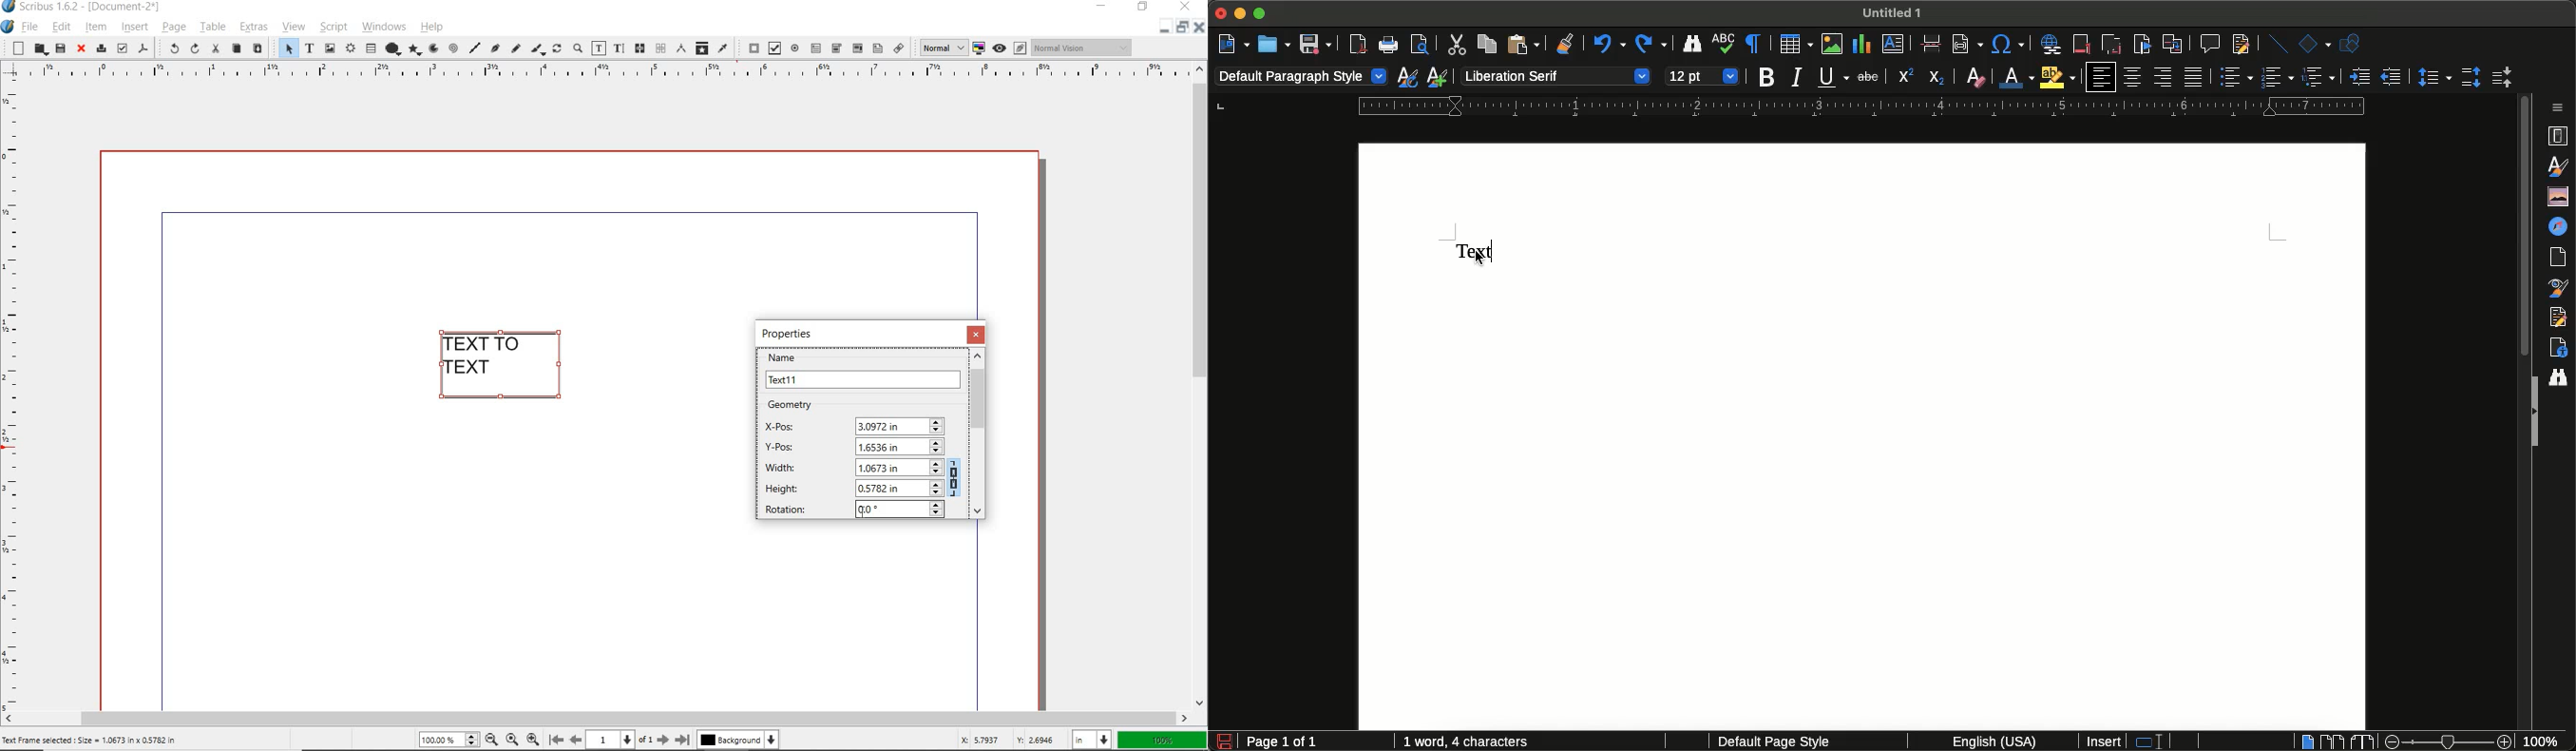 Image resolution: width=2576 pixels, height=756 pixels. What do you see at coordinates (15, 48) in the screenshot?
I see `new` at bounding box center [15, 48].